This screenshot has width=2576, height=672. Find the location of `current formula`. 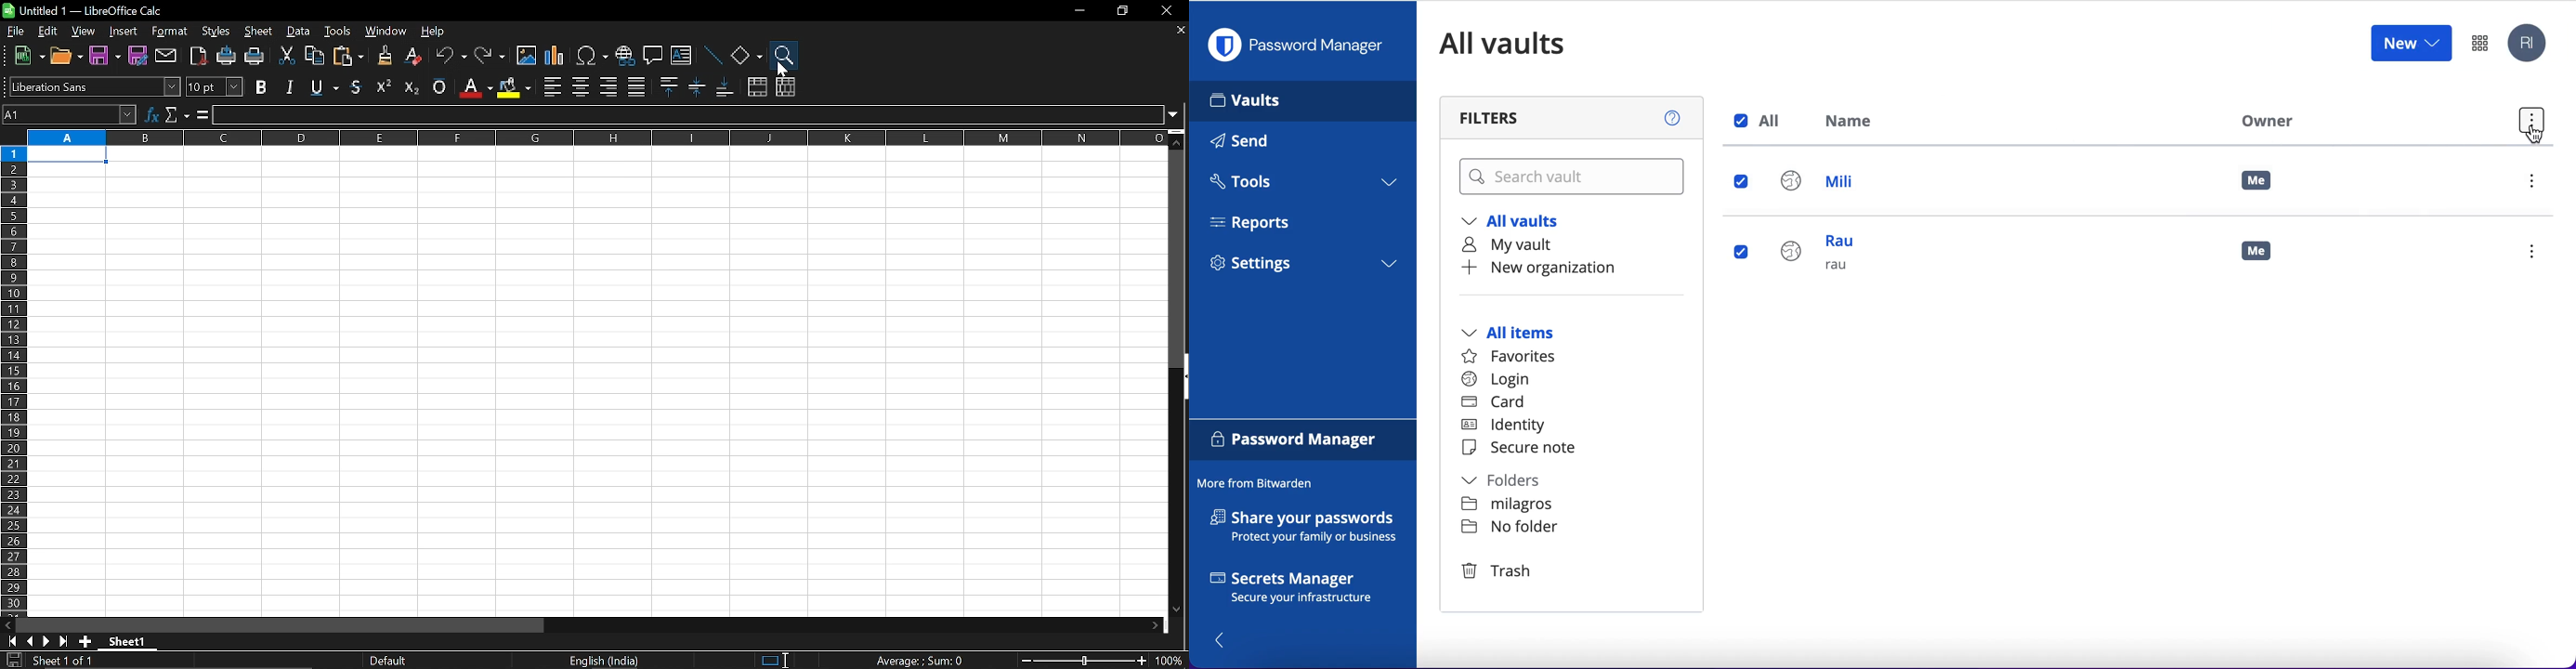

current formula is located at coordinates (920, 661).